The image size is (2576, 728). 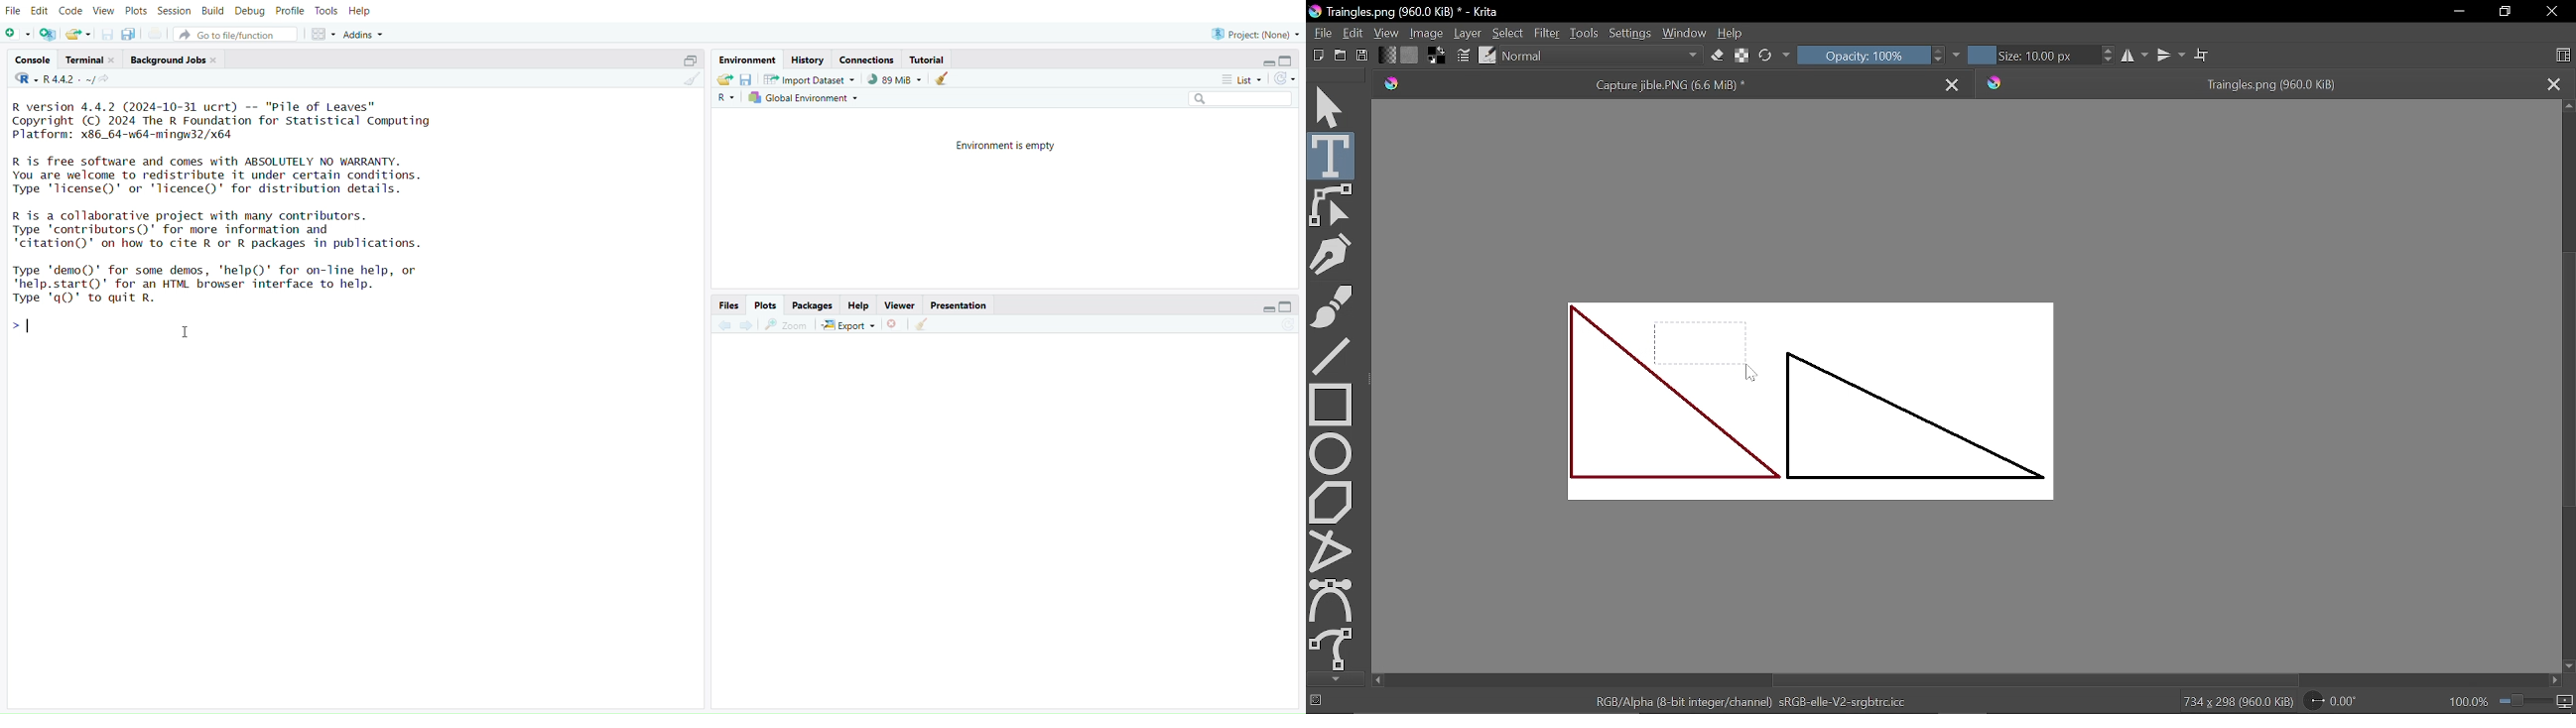 What do you see at coordinates (174, 57) in the screenshot?
I see `Background Jobs` at bounding box center [174, 57].